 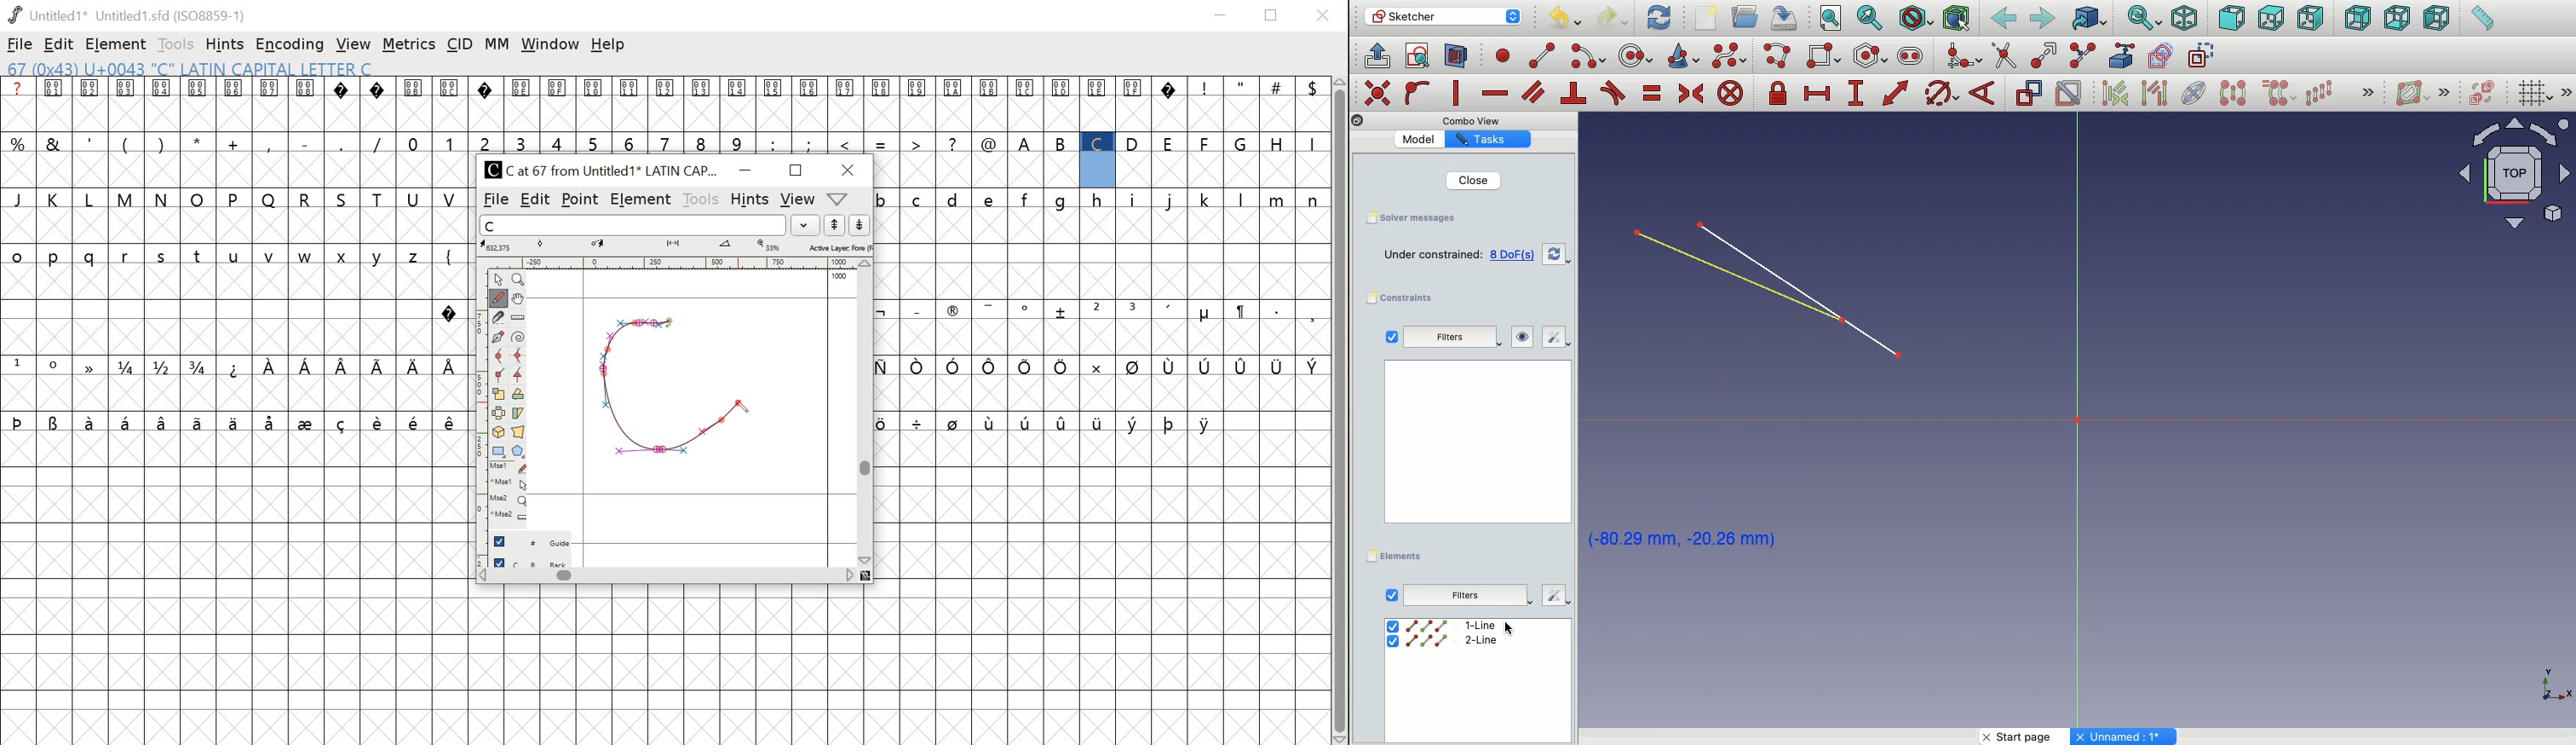 What do you see at coordinates (501, 375) in the screenshot?
I see `corner` at bounding box center [501, 375].